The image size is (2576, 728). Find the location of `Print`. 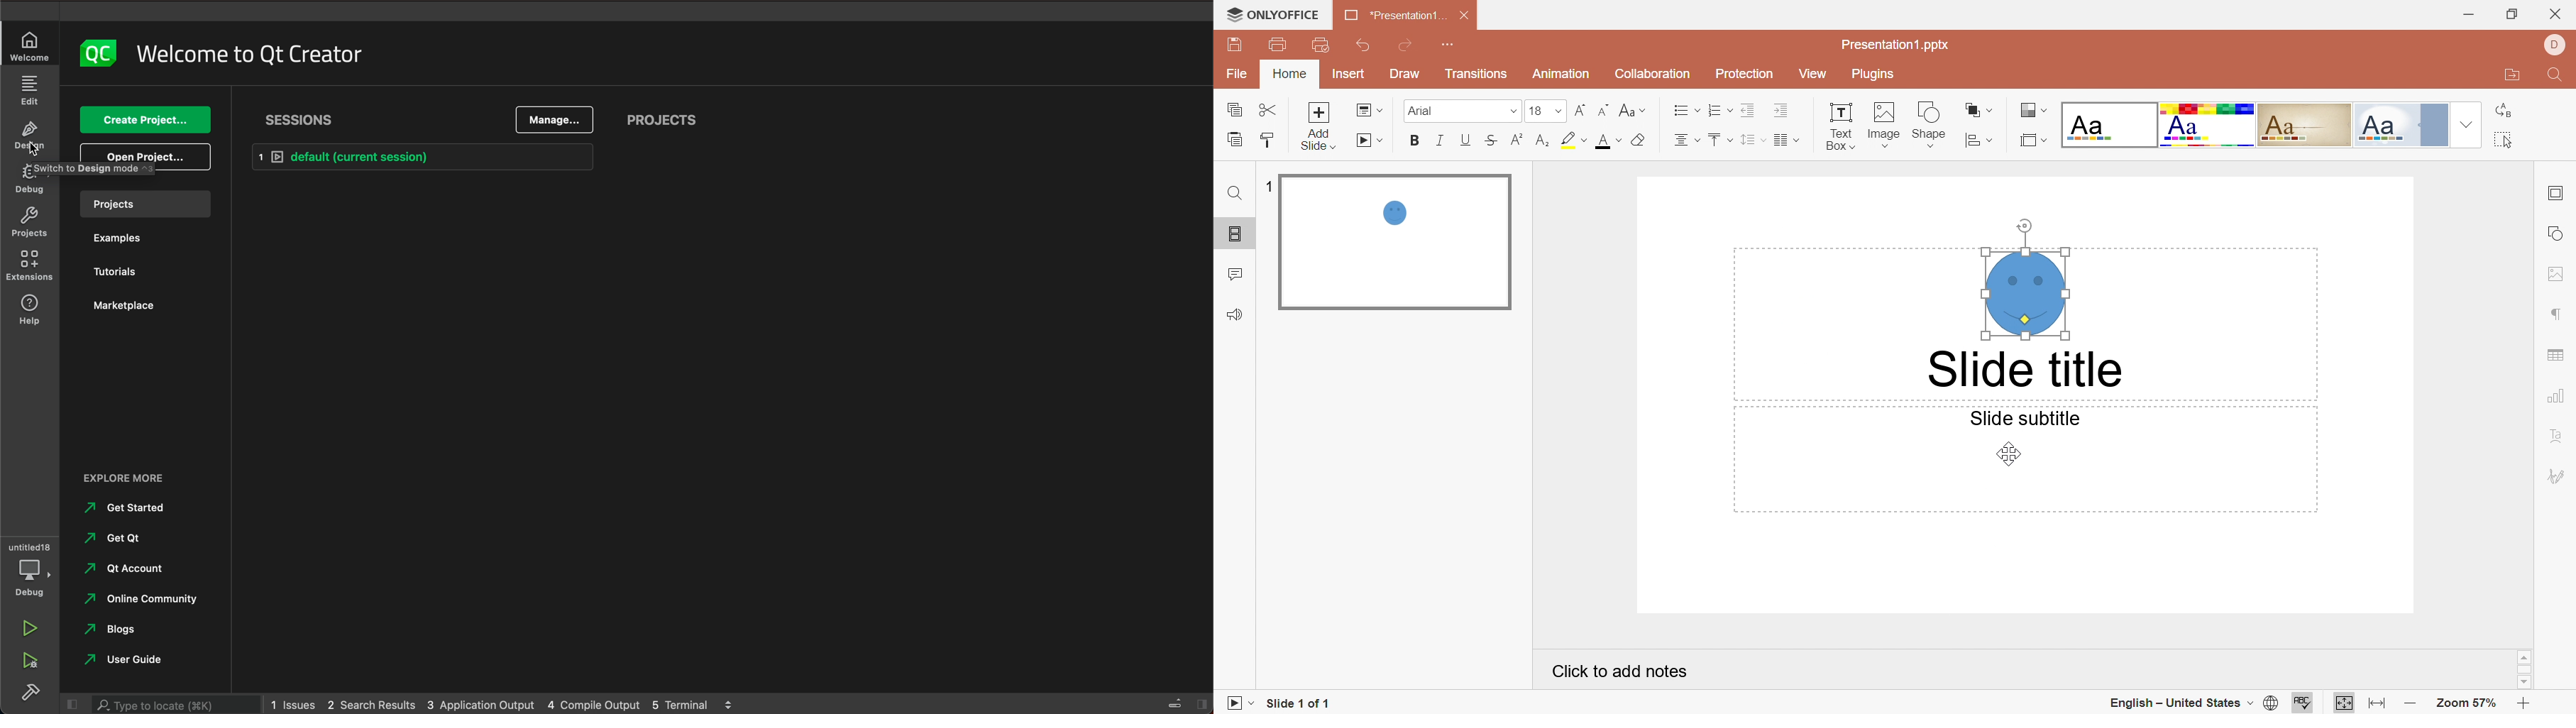

Print is located at coordinates (1277, 43).